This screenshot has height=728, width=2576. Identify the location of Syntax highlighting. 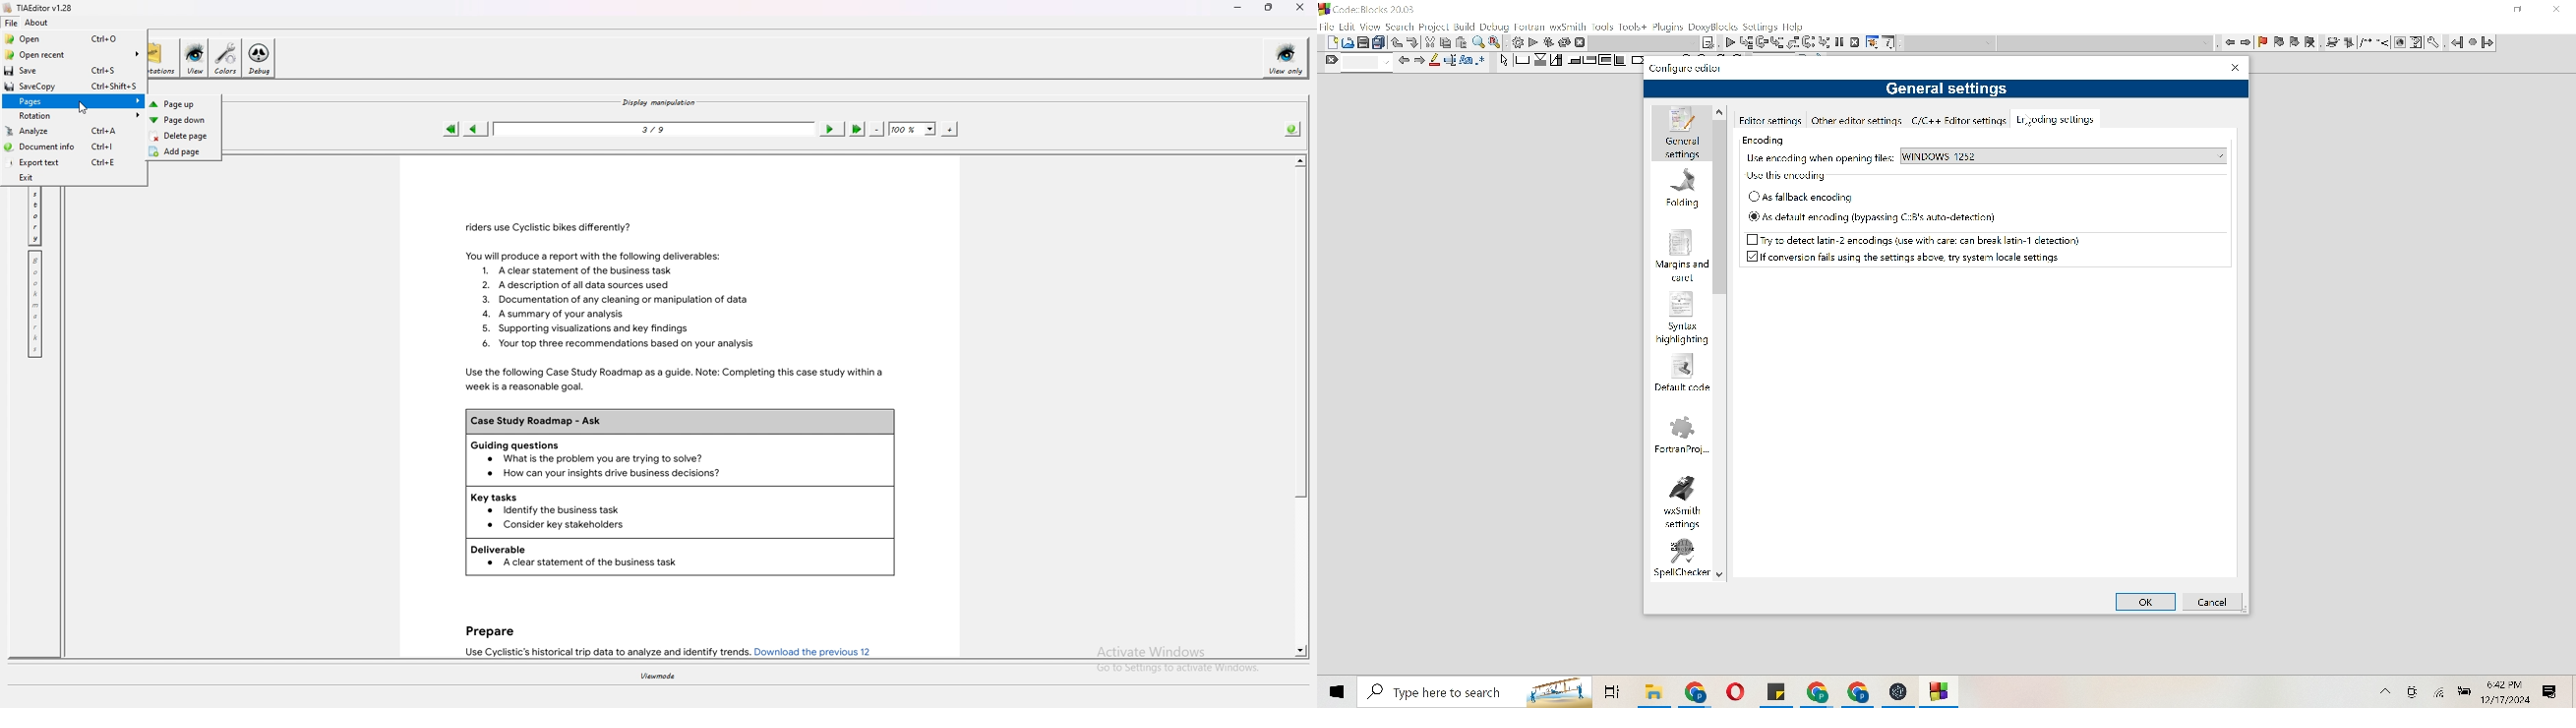
(1681, 318).